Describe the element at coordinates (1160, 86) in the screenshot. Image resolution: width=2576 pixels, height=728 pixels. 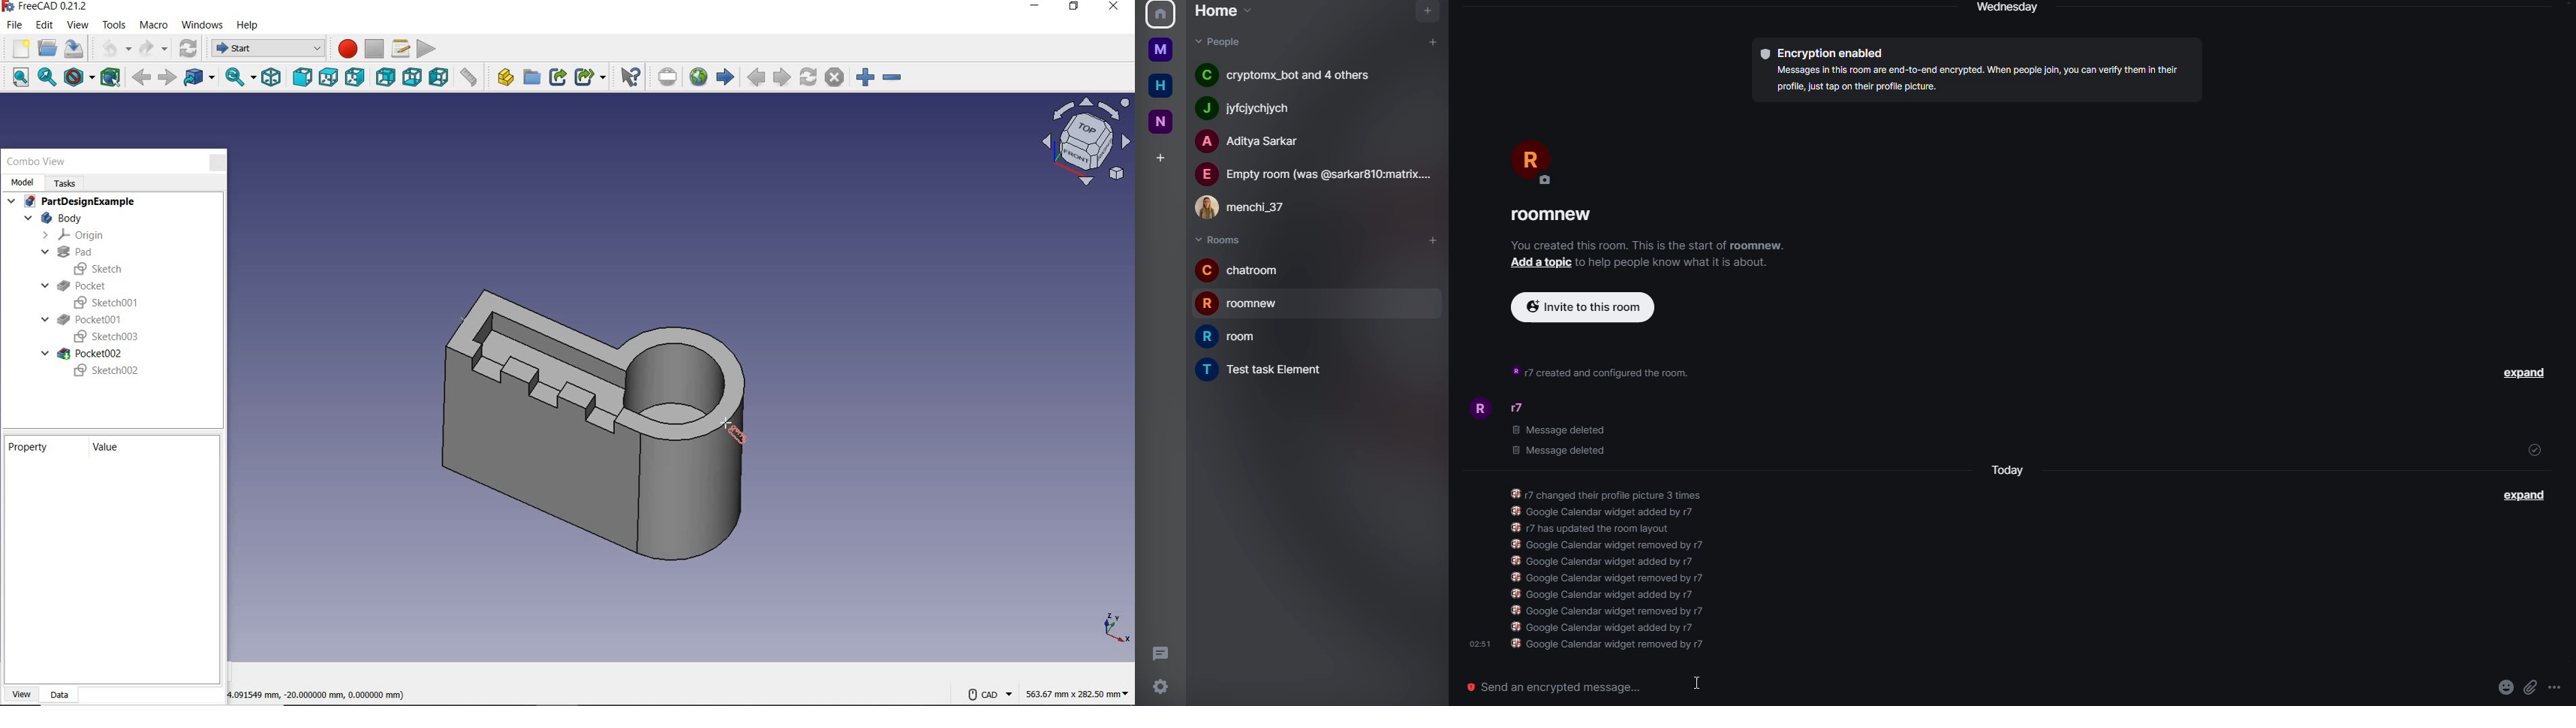
I see `home` at that location.